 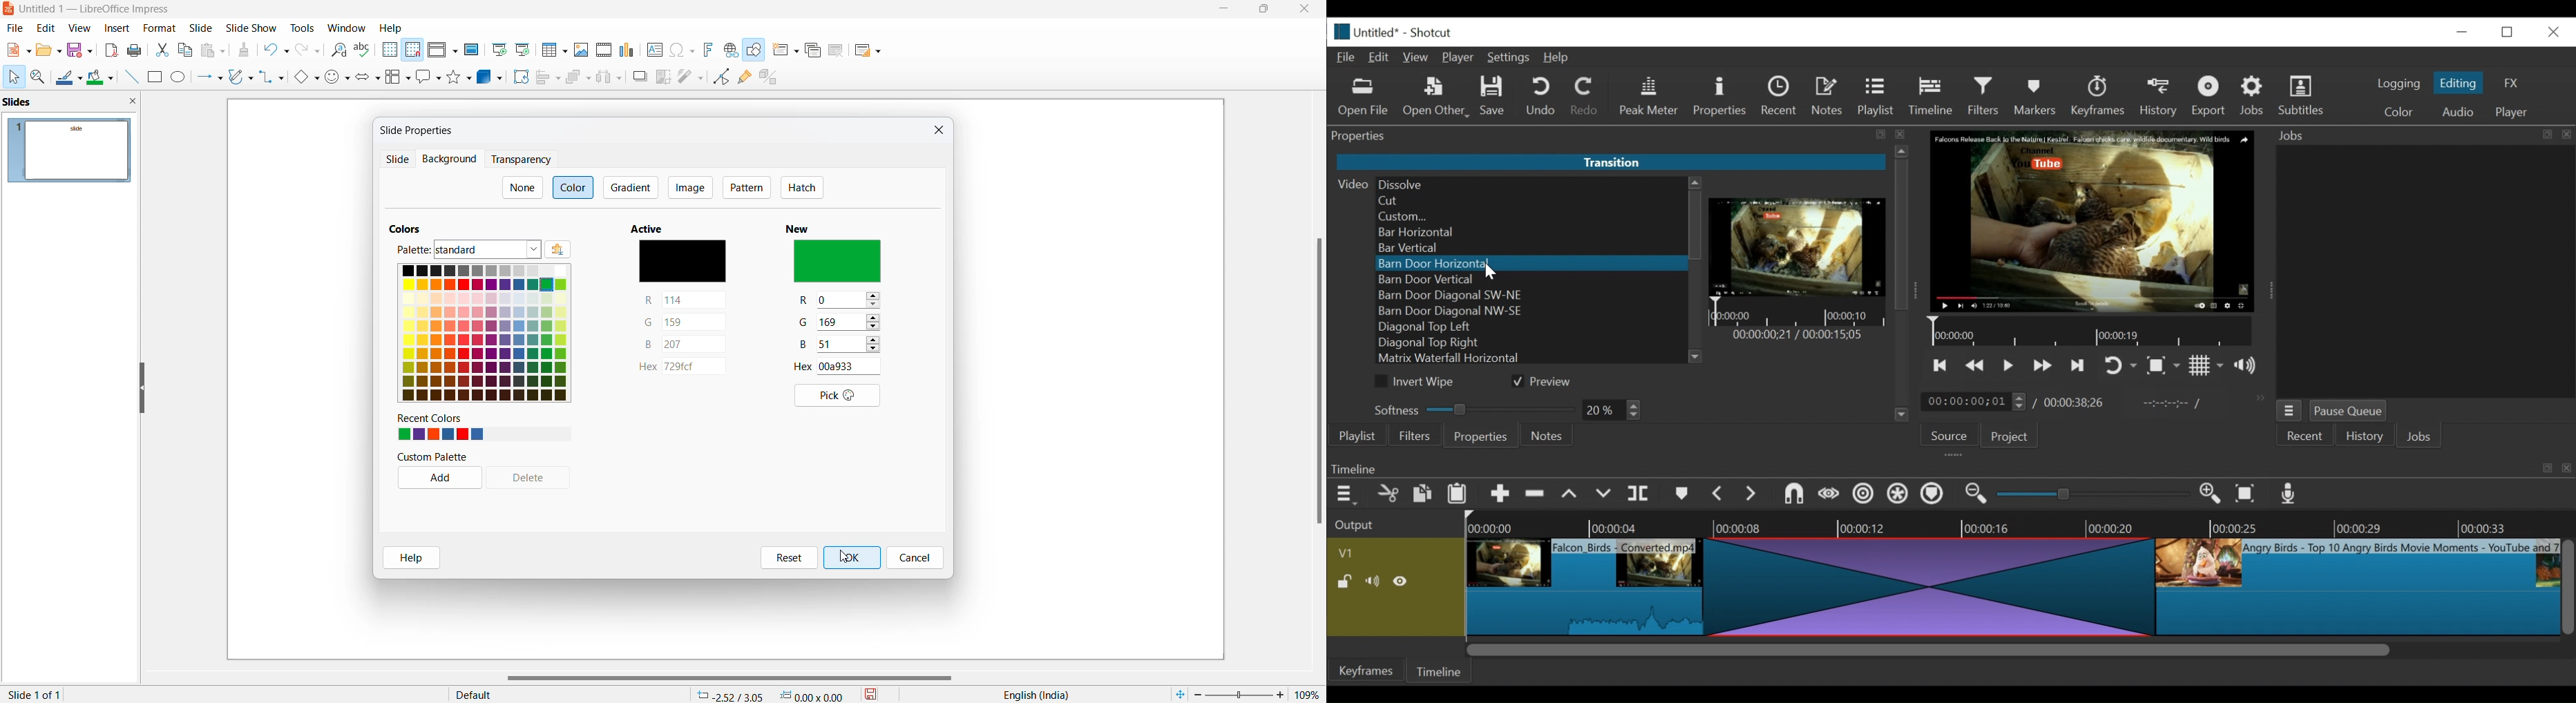 I want to click on Matrix Waterfall Horizontal, so click(x=1533, y=359).